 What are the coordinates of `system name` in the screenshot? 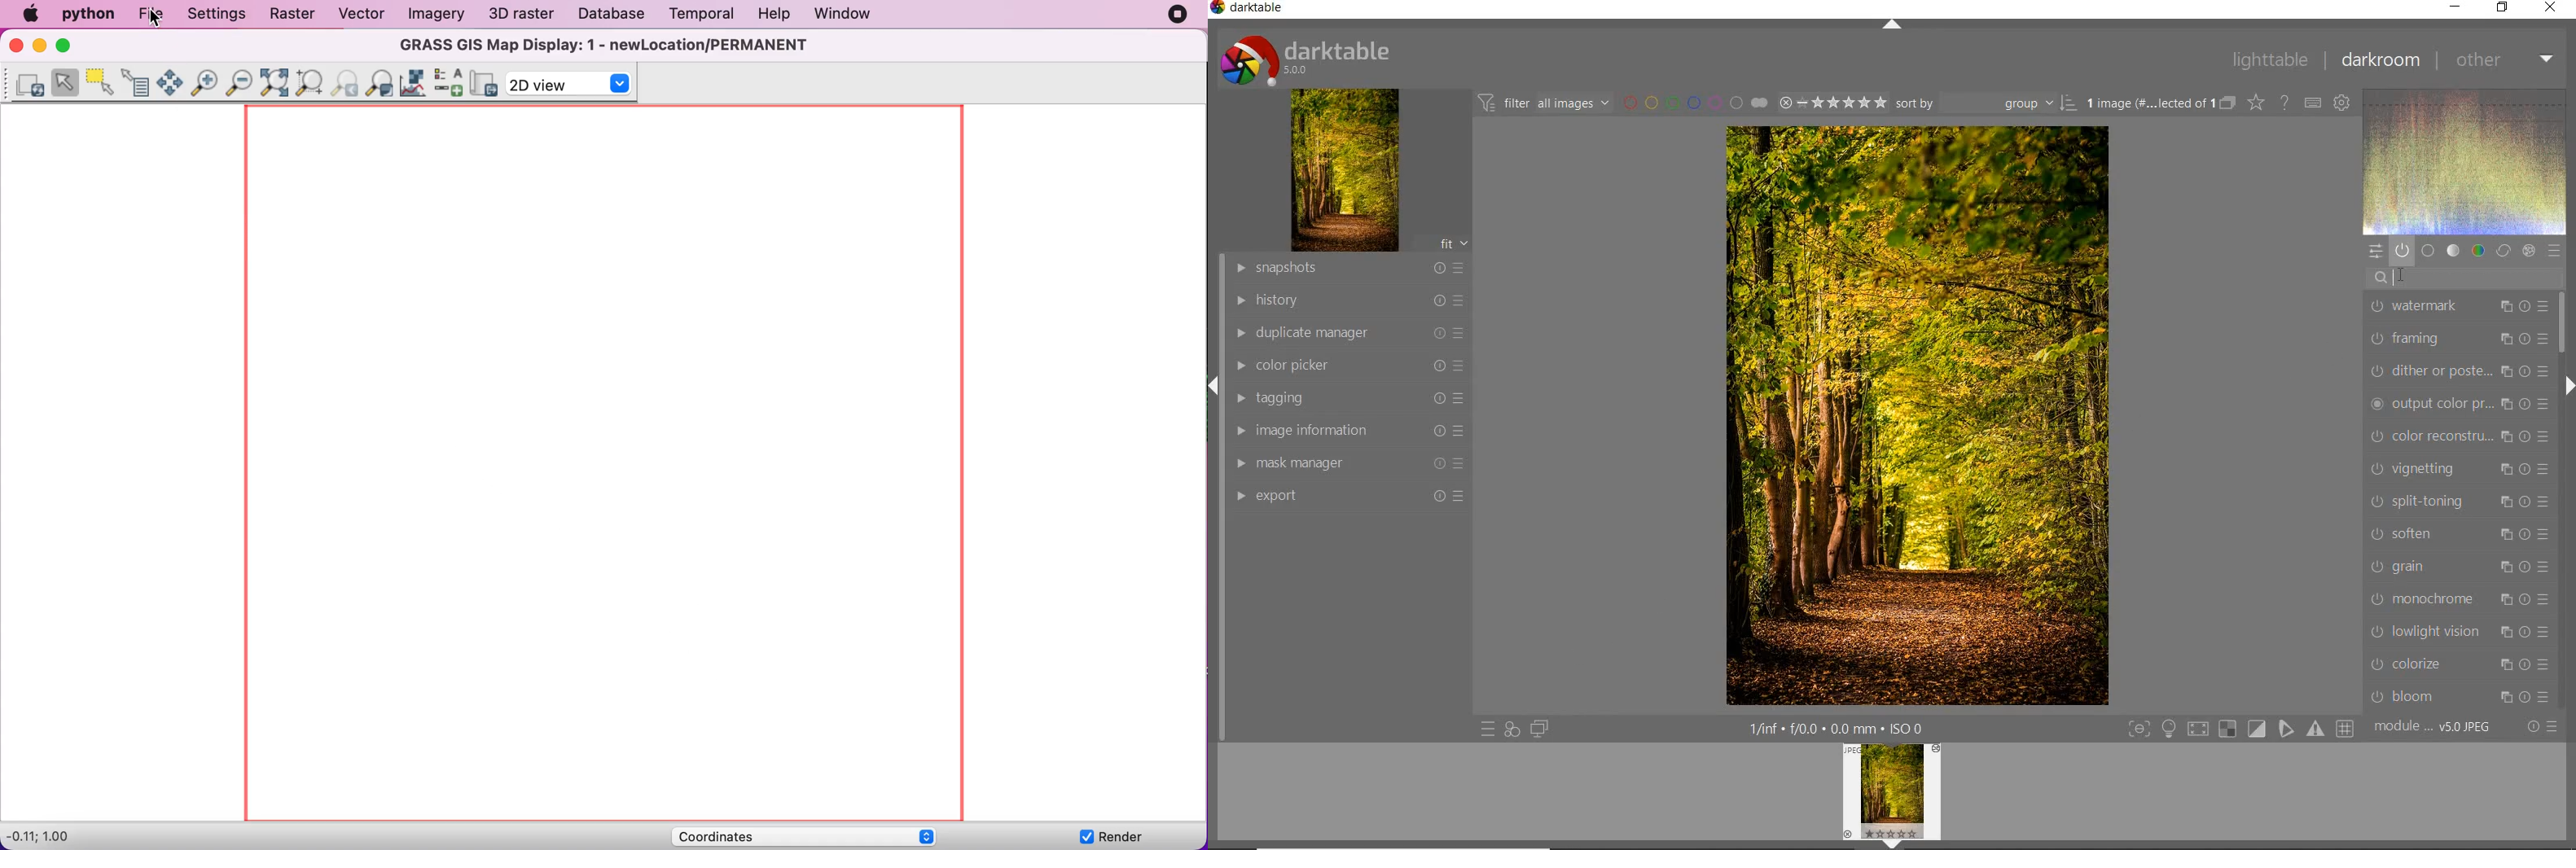 It's located at (1247, 8).